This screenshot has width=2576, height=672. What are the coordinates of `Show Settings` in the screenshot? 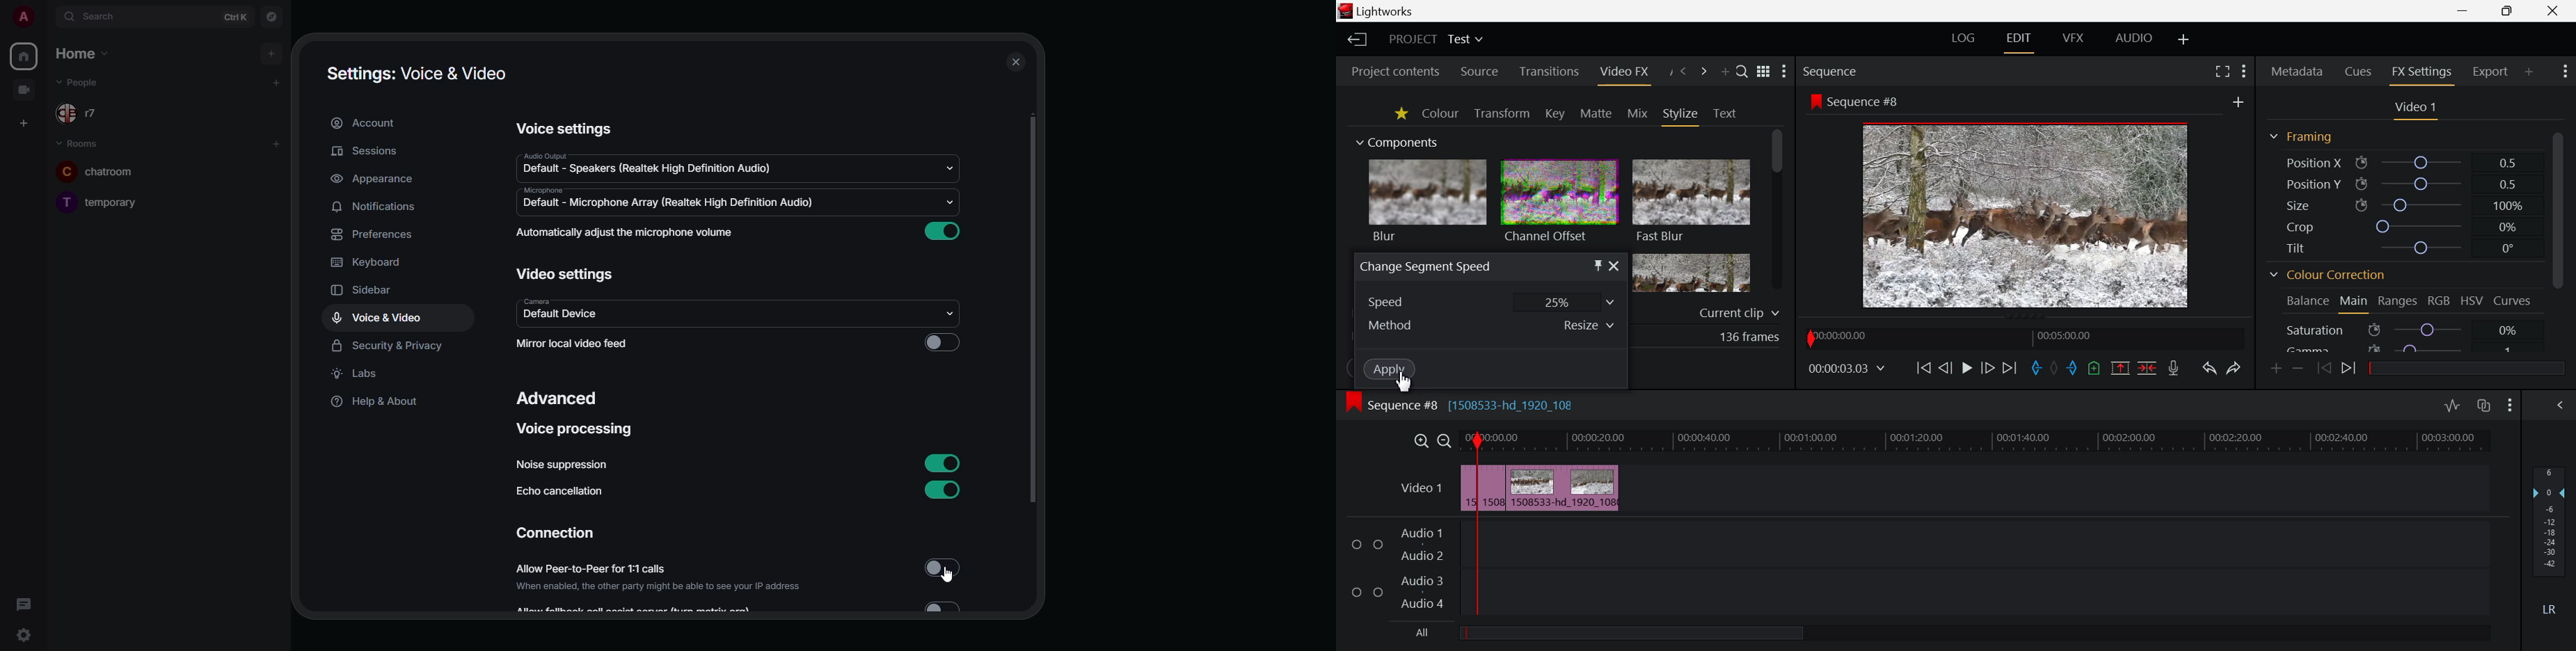 It's located at (1784, 72).